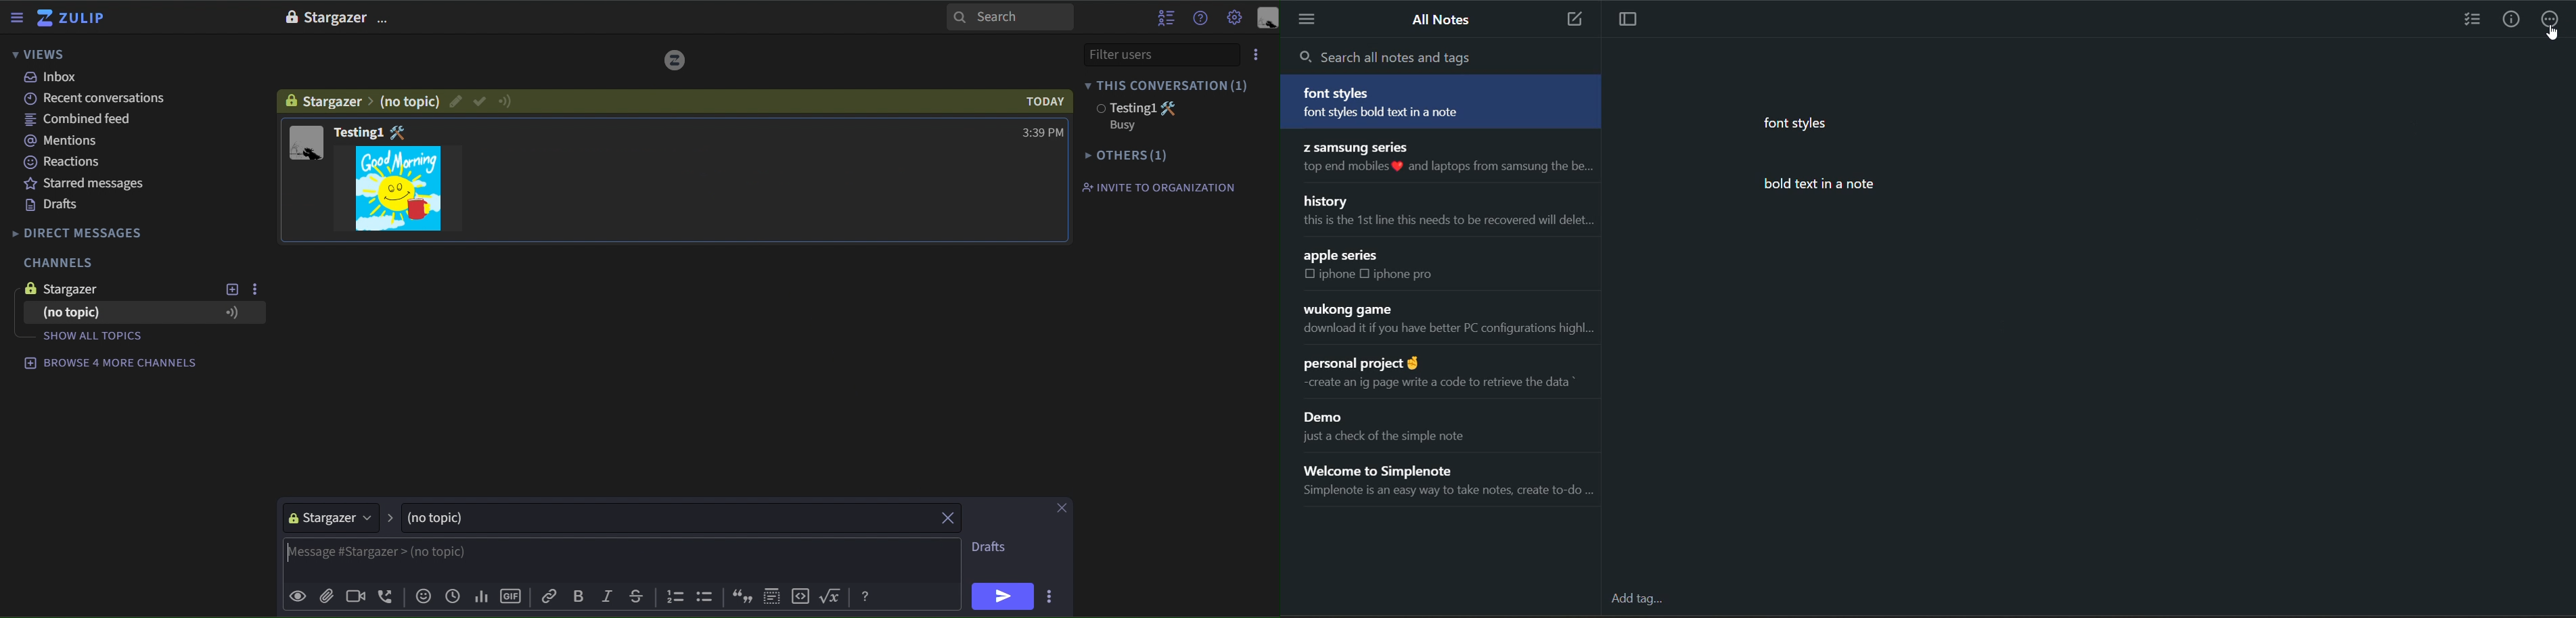 The height and width of the screenshot is (644, 2576). Describe the element at coordinates (392, 517) in the screenshot. I see `>` at that location.